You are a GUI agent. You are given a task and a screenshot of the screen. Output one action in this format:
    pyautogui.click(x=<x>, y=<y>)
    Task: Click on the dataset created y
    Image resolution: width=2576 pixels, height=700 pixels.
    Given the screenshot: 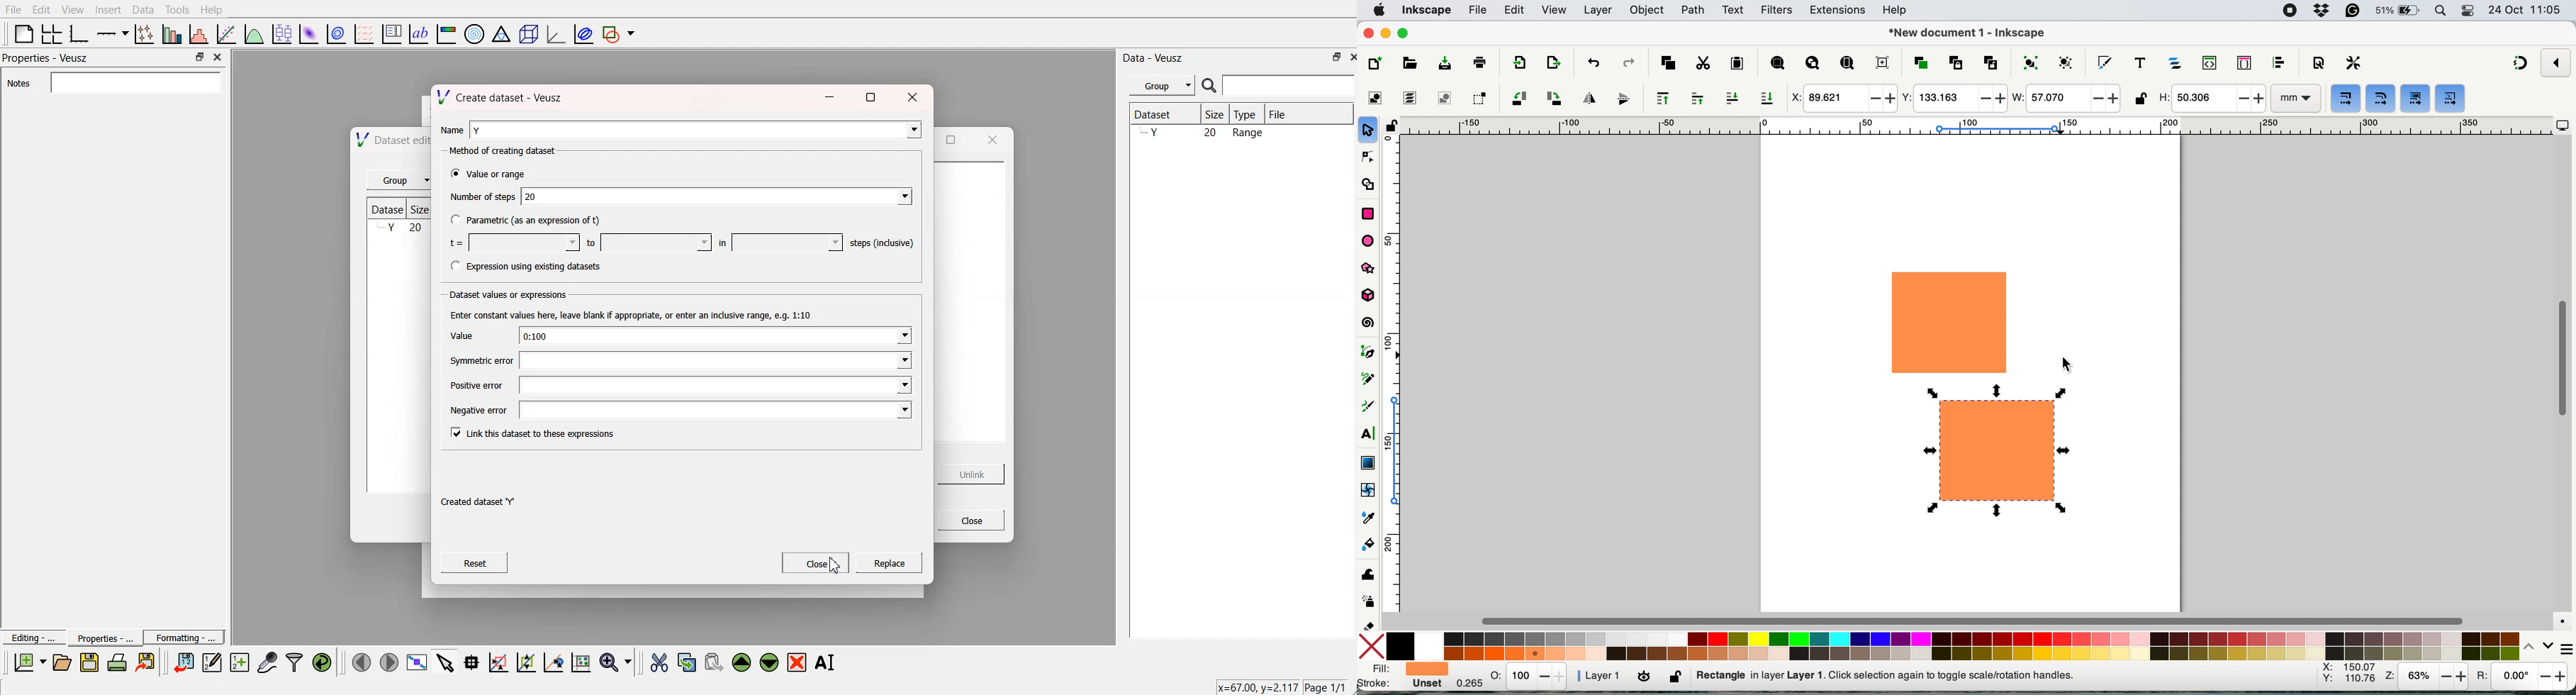 What is the action you would take?
    pyautogui.click(x=476, y=501)
    